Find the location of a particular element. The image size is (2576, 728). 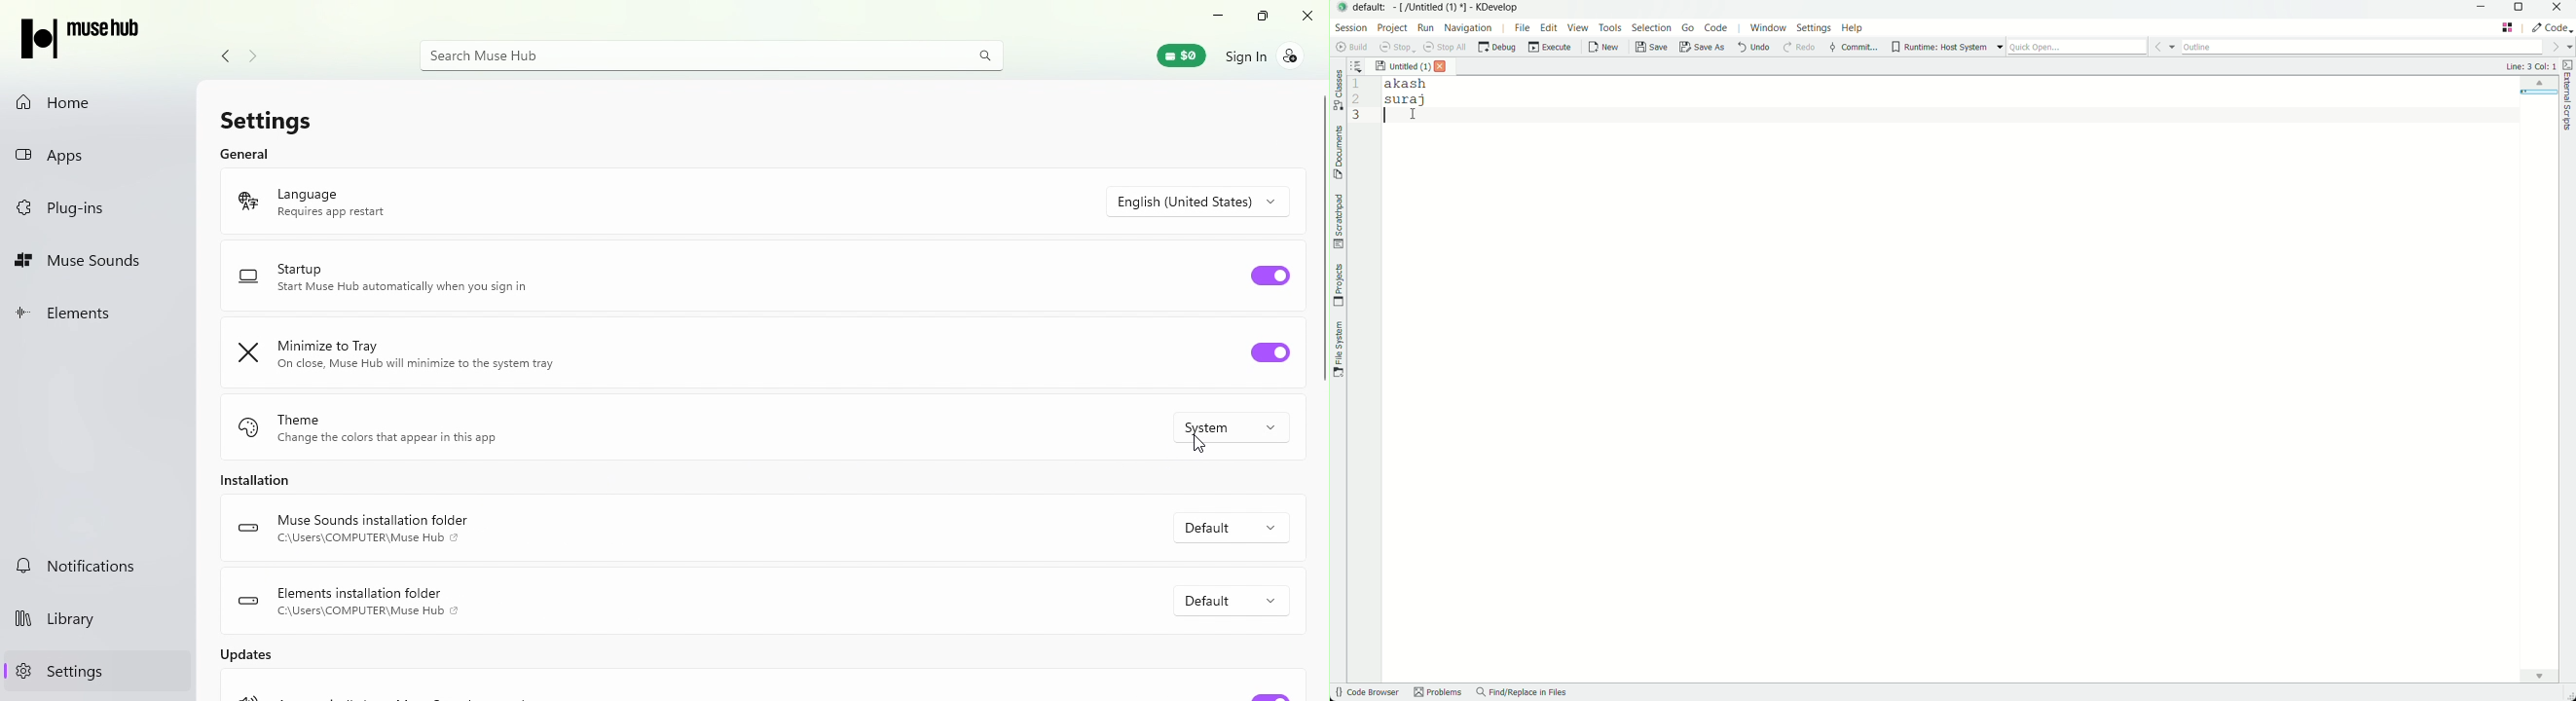

language is located at coordinates (366, 203).